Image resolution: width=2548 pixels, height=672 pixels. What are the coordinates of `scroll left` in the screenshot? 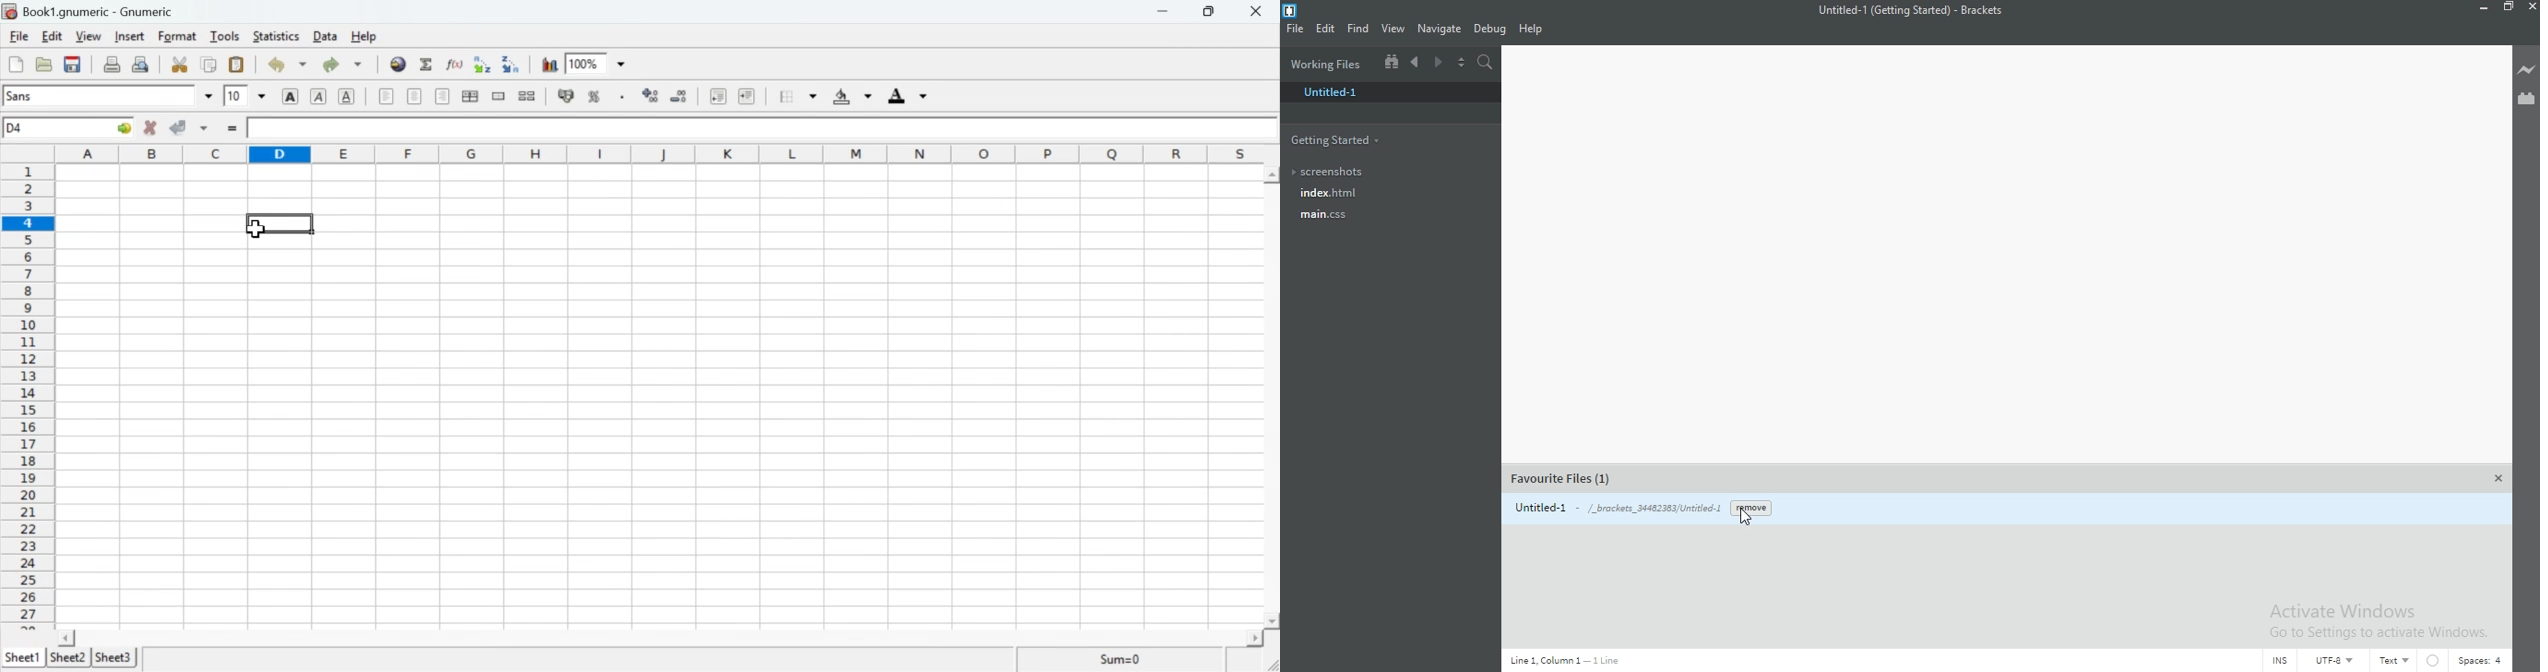 It's located at (68, 637).